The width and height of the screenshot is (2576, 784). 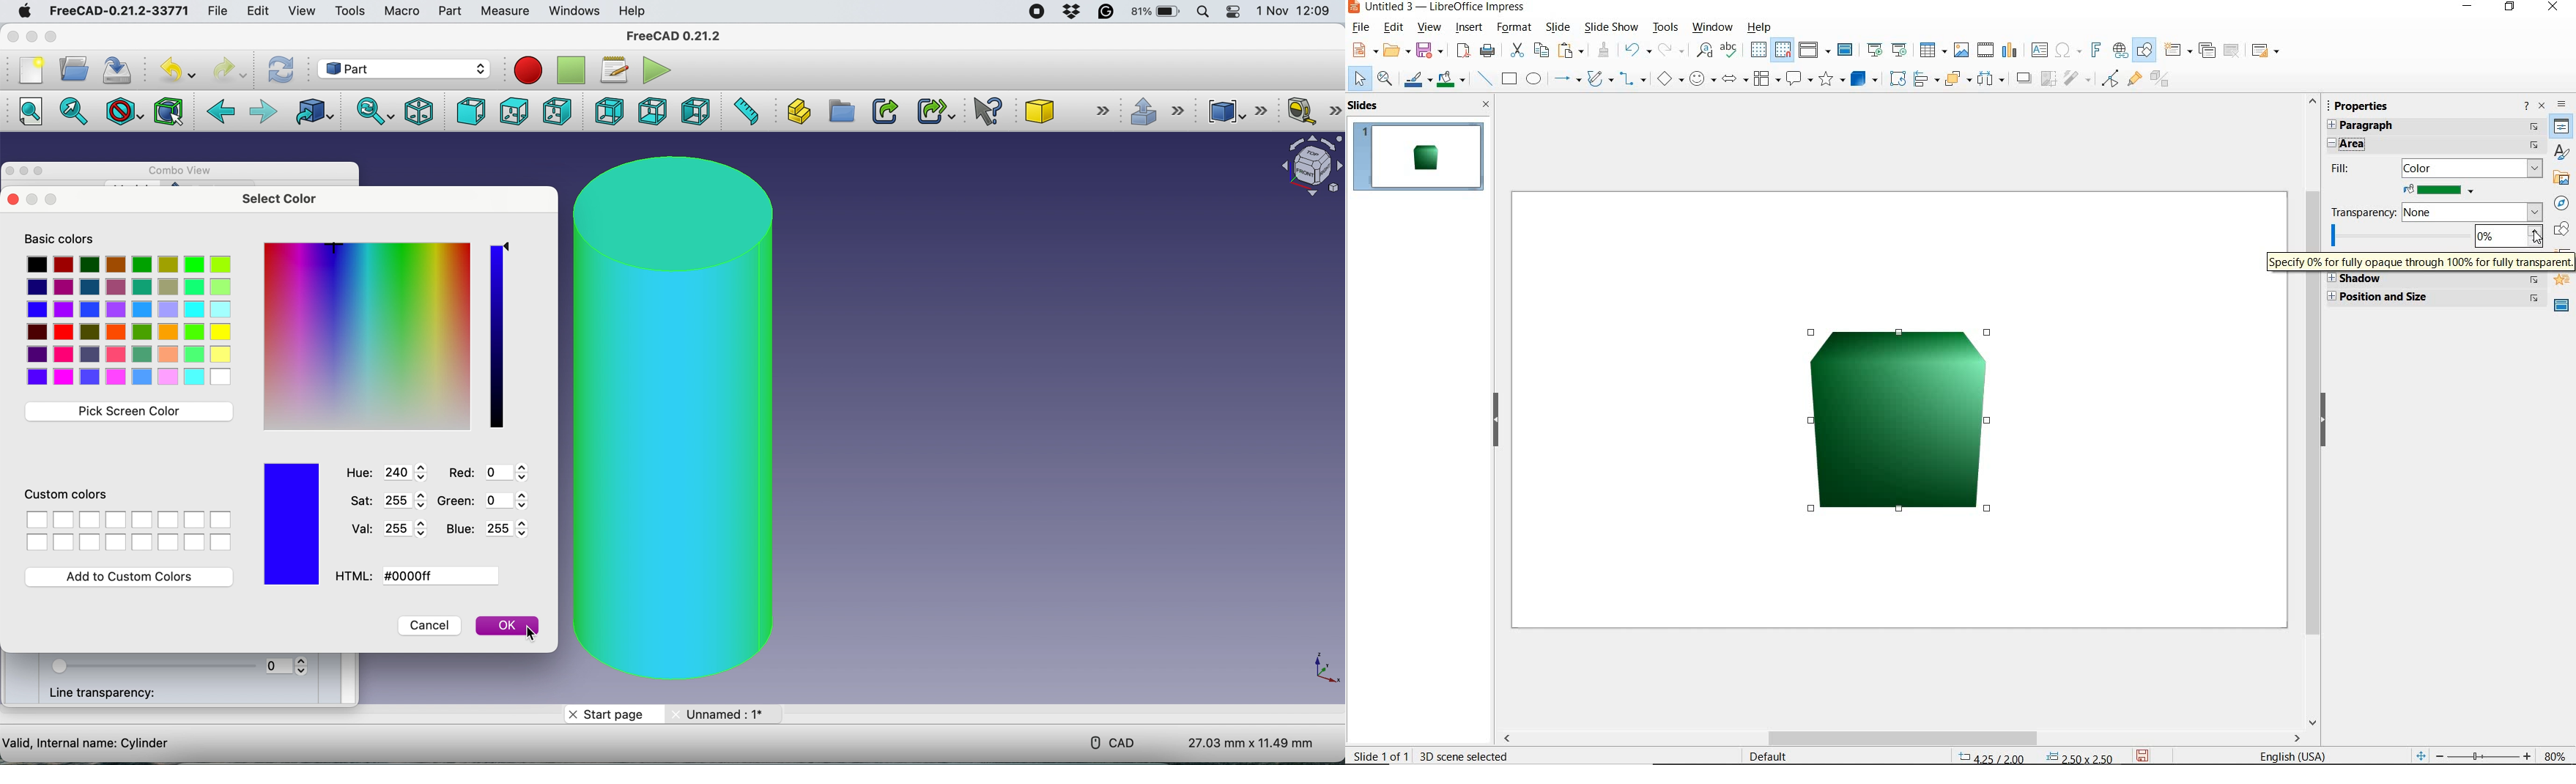 What do you see at coordinates (469, 110) in the screenshot?
I see `front` at bounding box center [469, 110].